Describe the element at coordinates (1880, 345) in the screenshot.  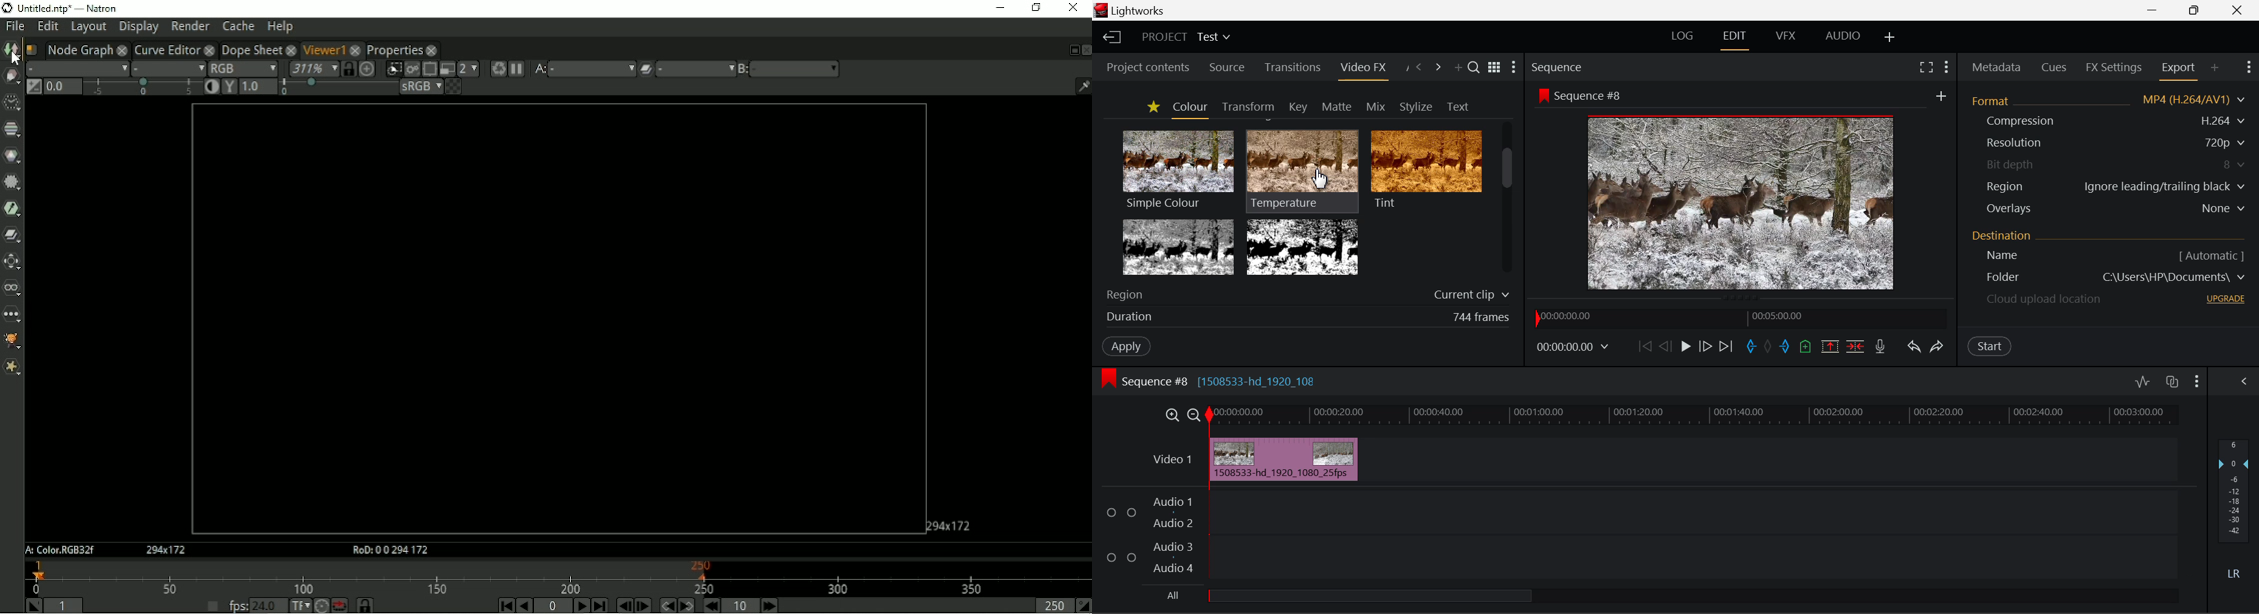
I see `Record Voiceover` at that location.